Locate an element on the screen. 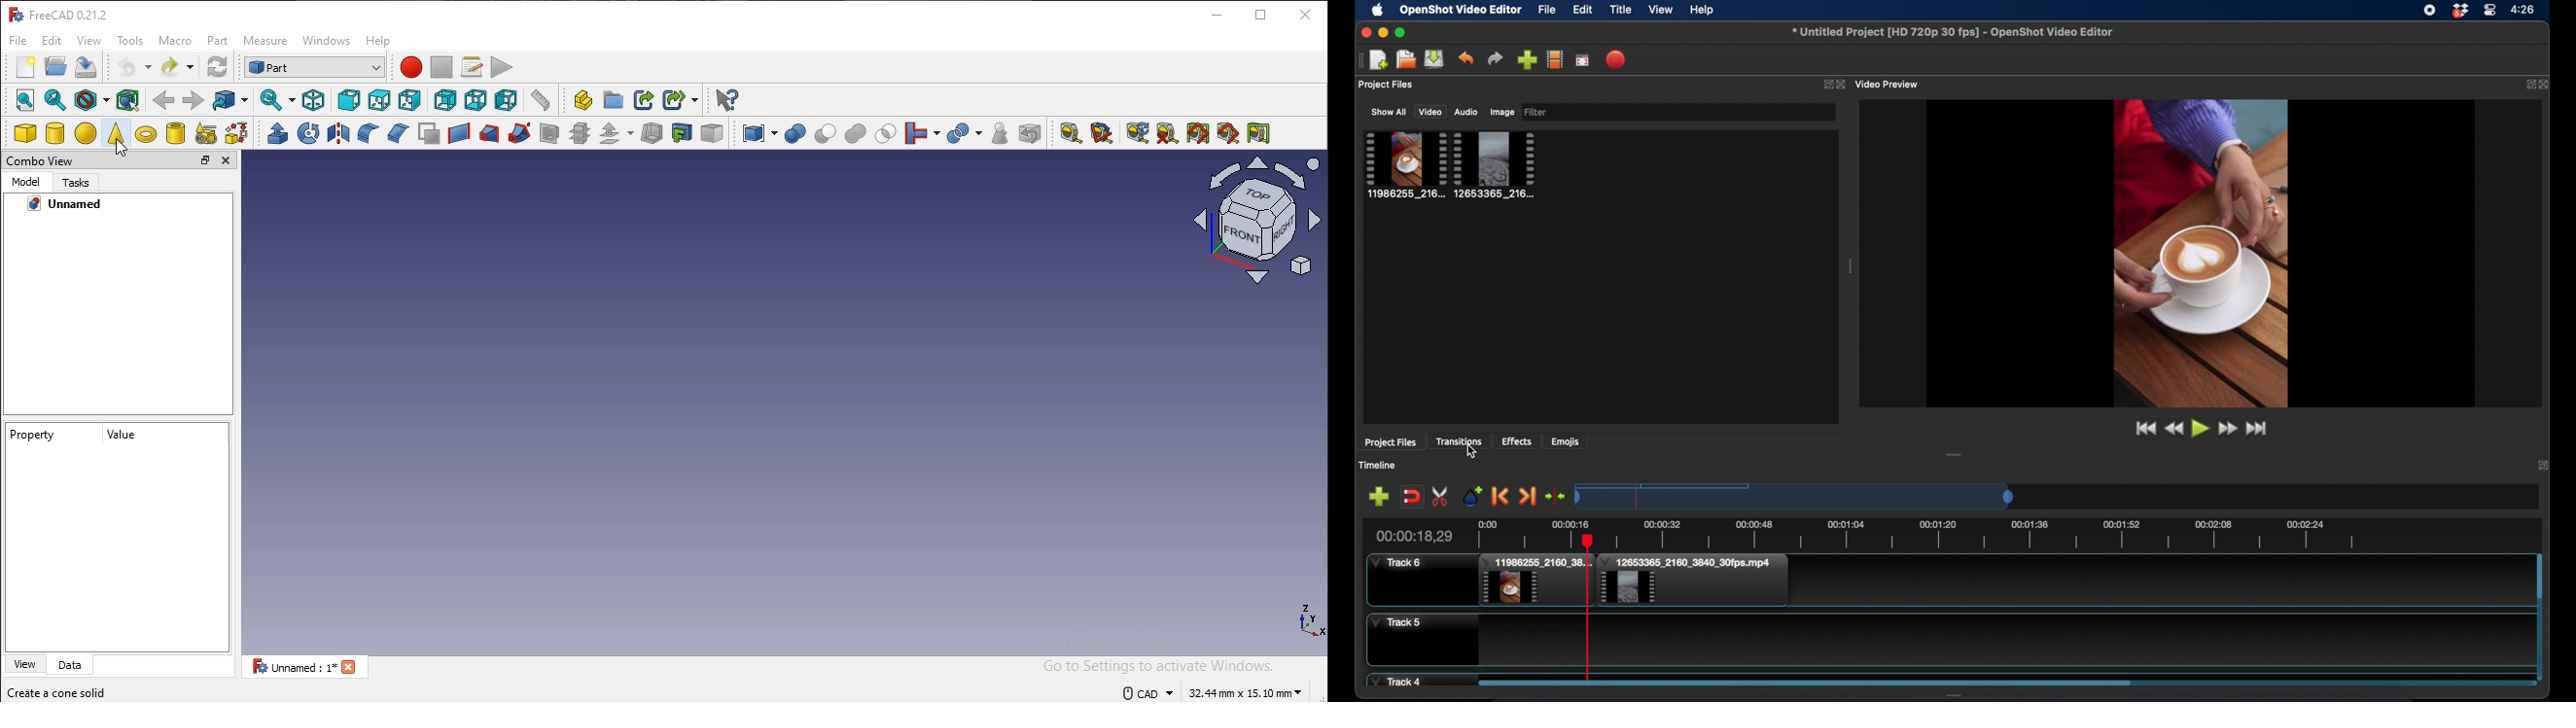 The height and width of the screenshot is (728, 2576). toggle all is located at coordinates (1198, 132).